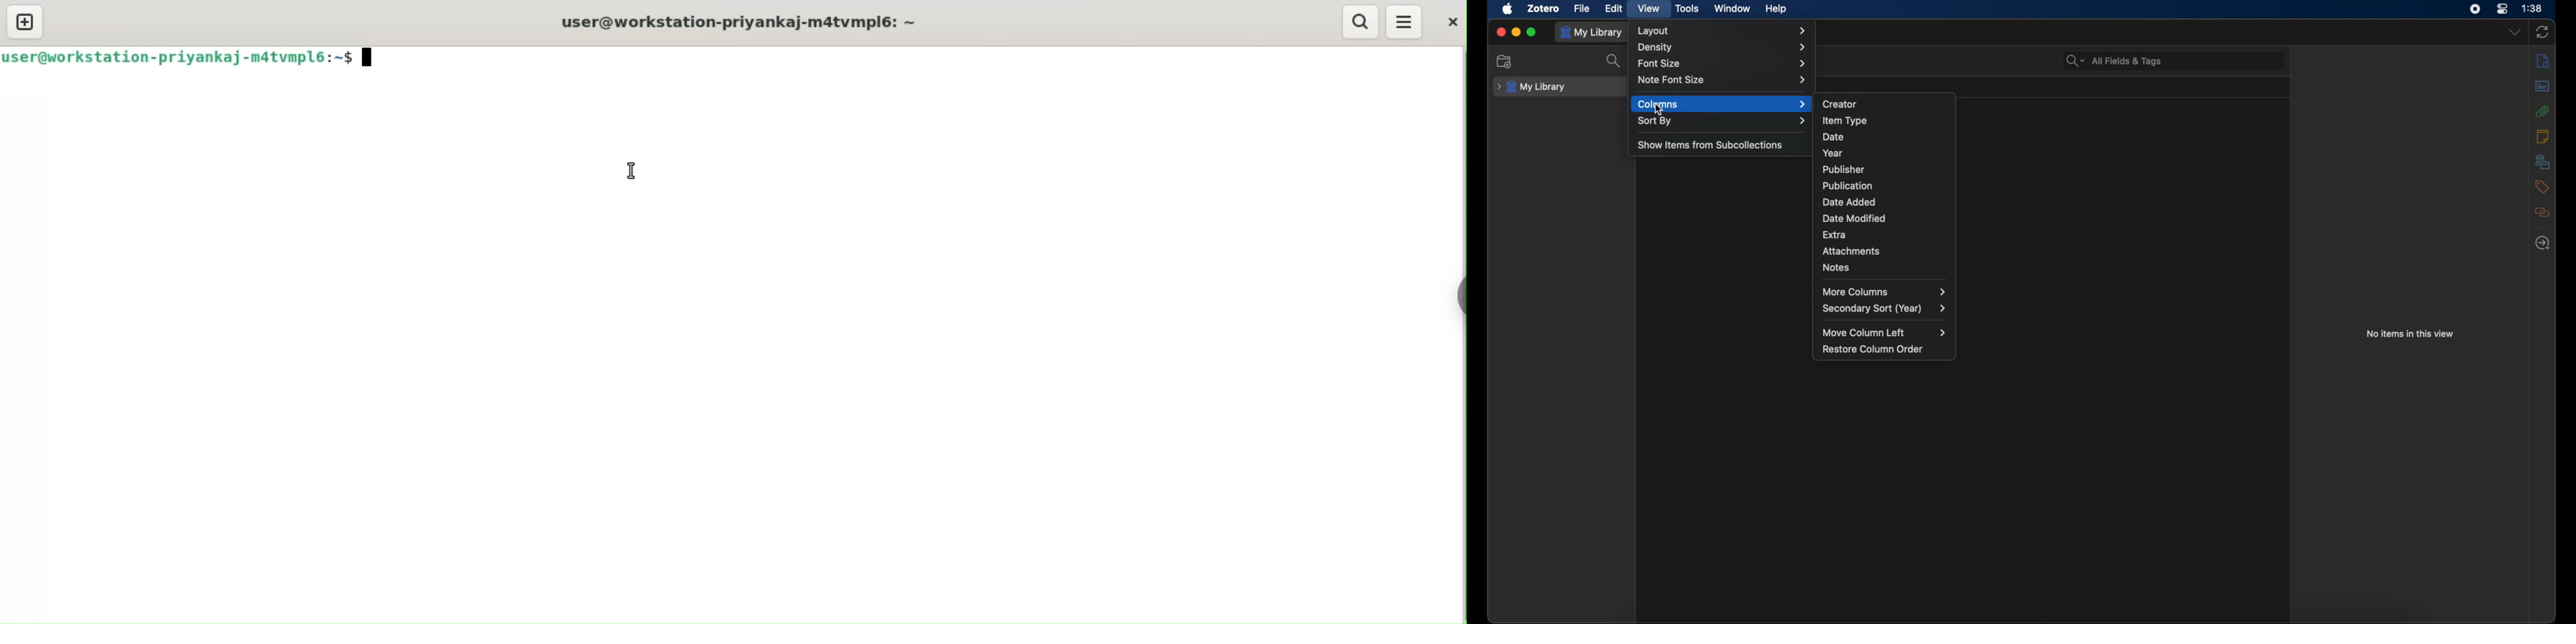 This screenshot has width=2576, height=644. What do you see at coordinates (1532, 32) in the screenshot?
I see `maximize` at bounding box center [1532, 32].